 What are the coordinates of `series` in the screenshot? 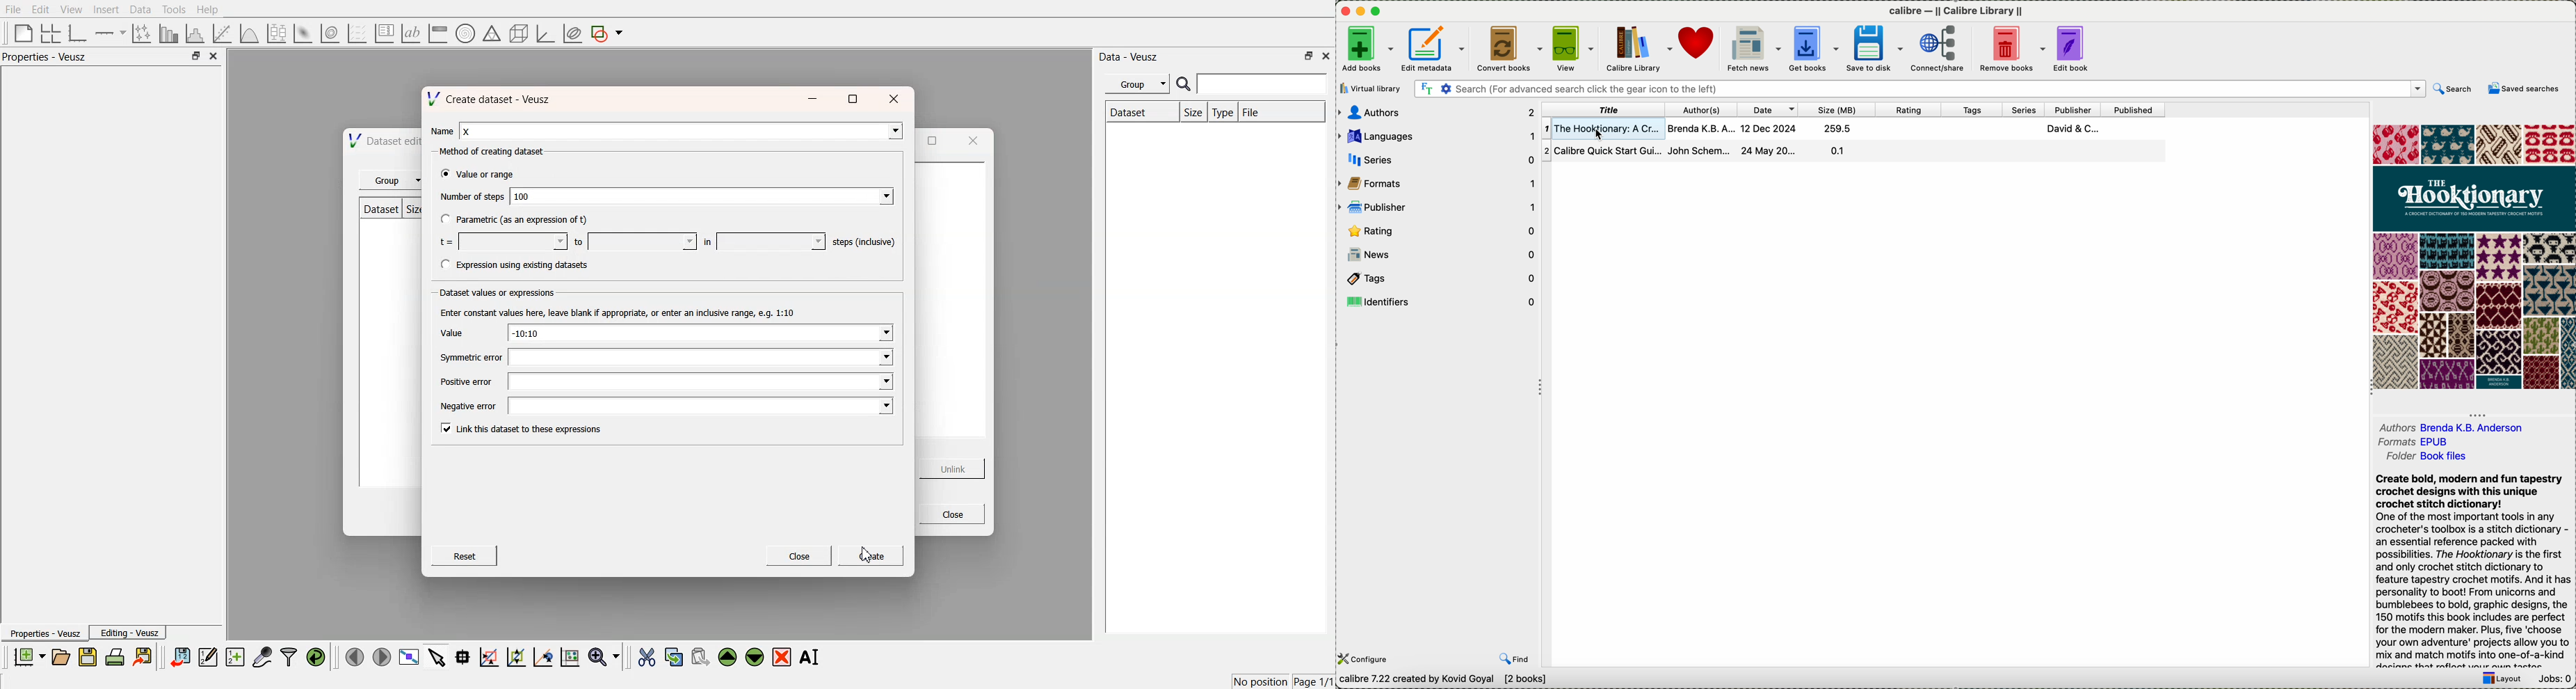 It's located at (2025, 110).